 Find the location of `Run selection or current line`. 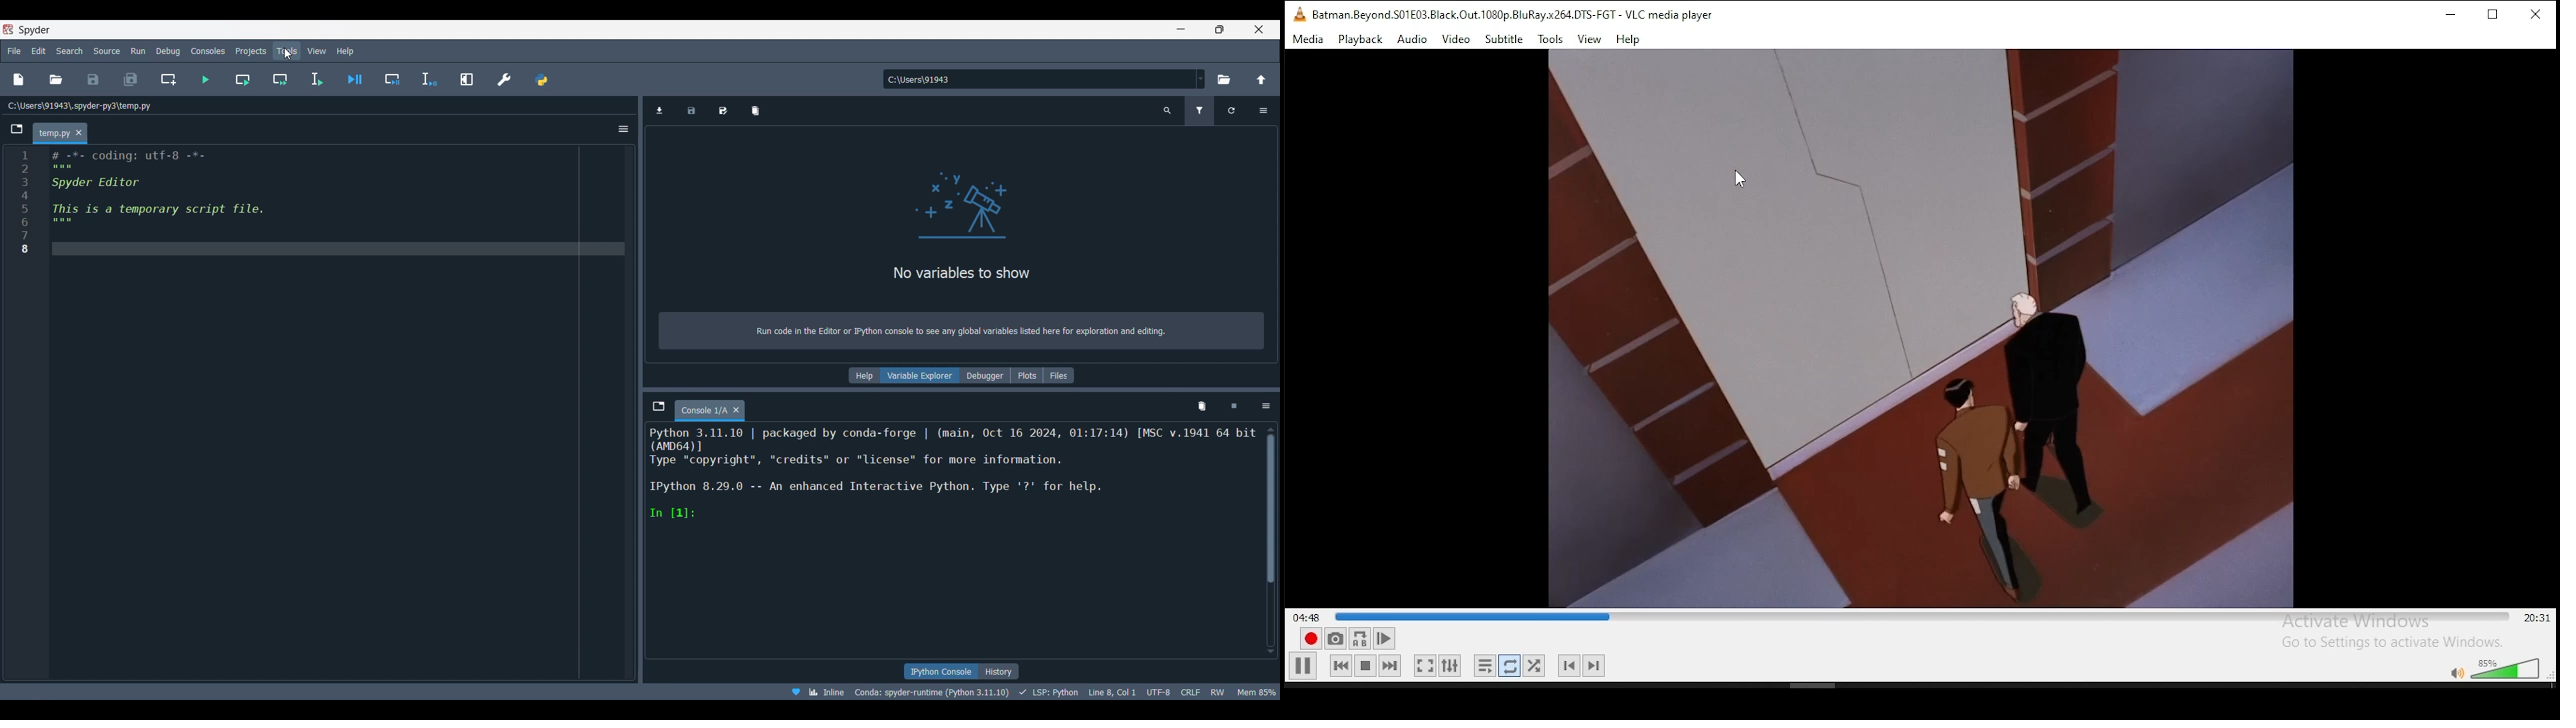

Run selection or current line is located at coordinates (316, 79).